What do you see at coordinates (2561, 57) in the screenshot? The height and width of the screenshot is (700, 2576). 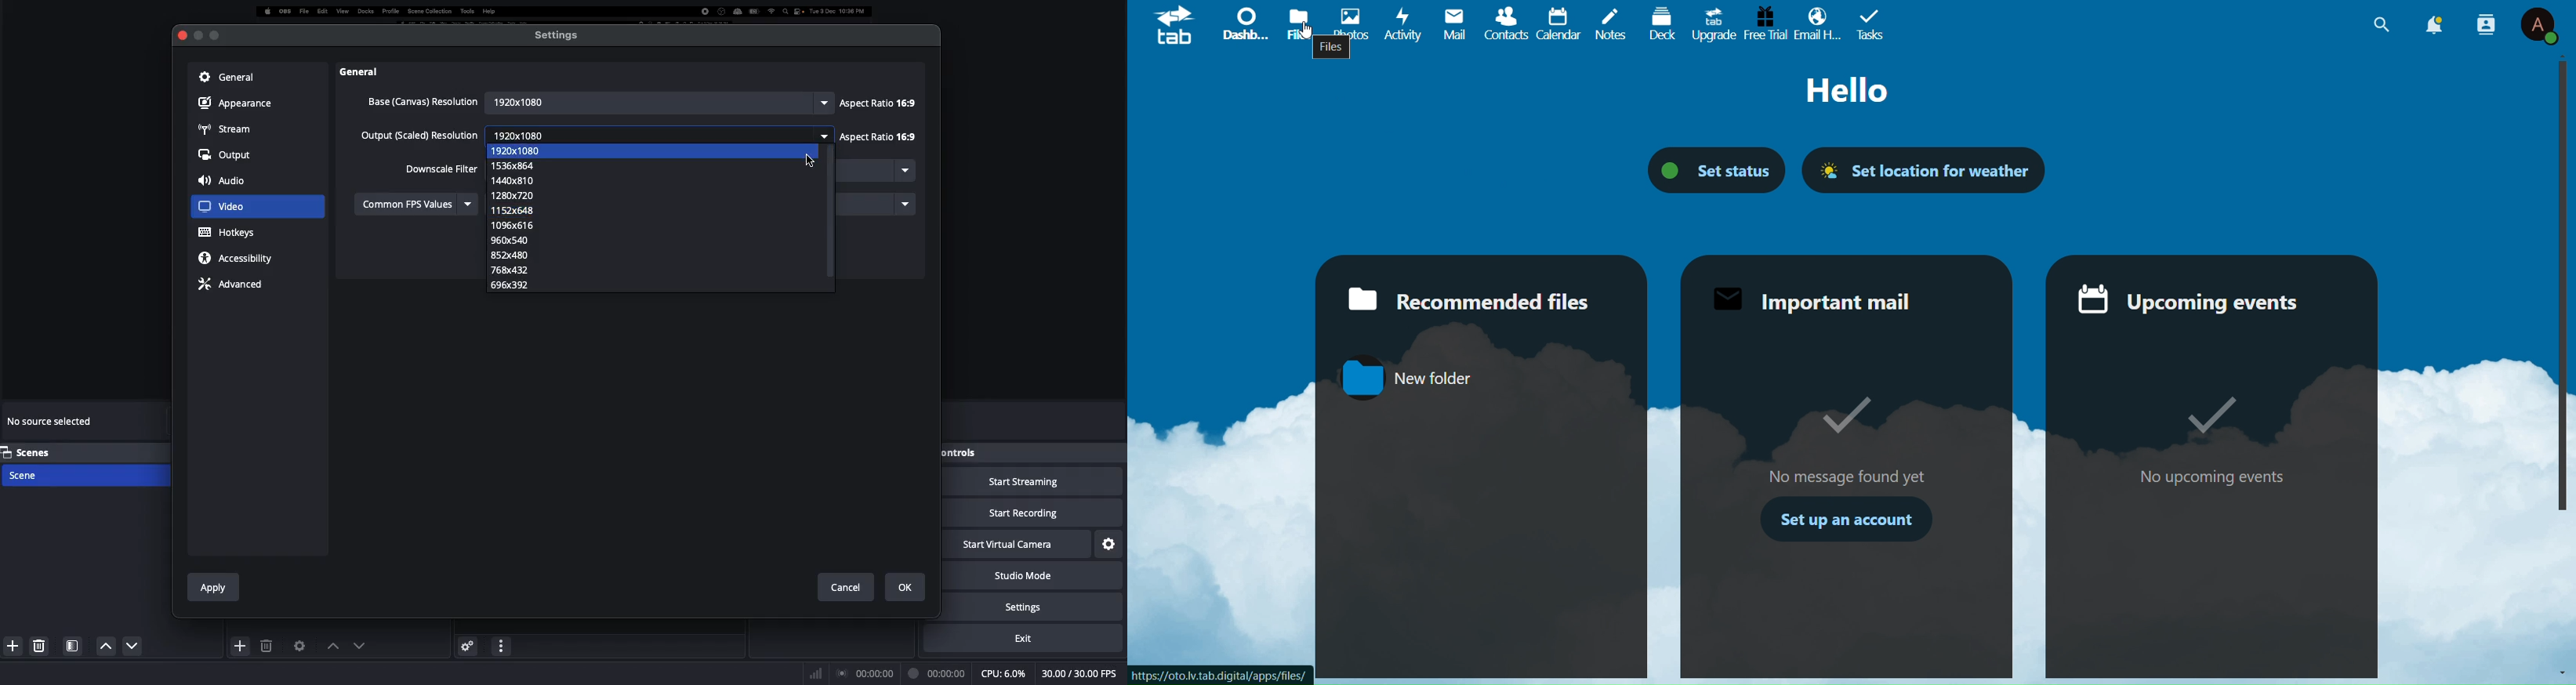 I see `Up` at bounding box center [2561, 57].